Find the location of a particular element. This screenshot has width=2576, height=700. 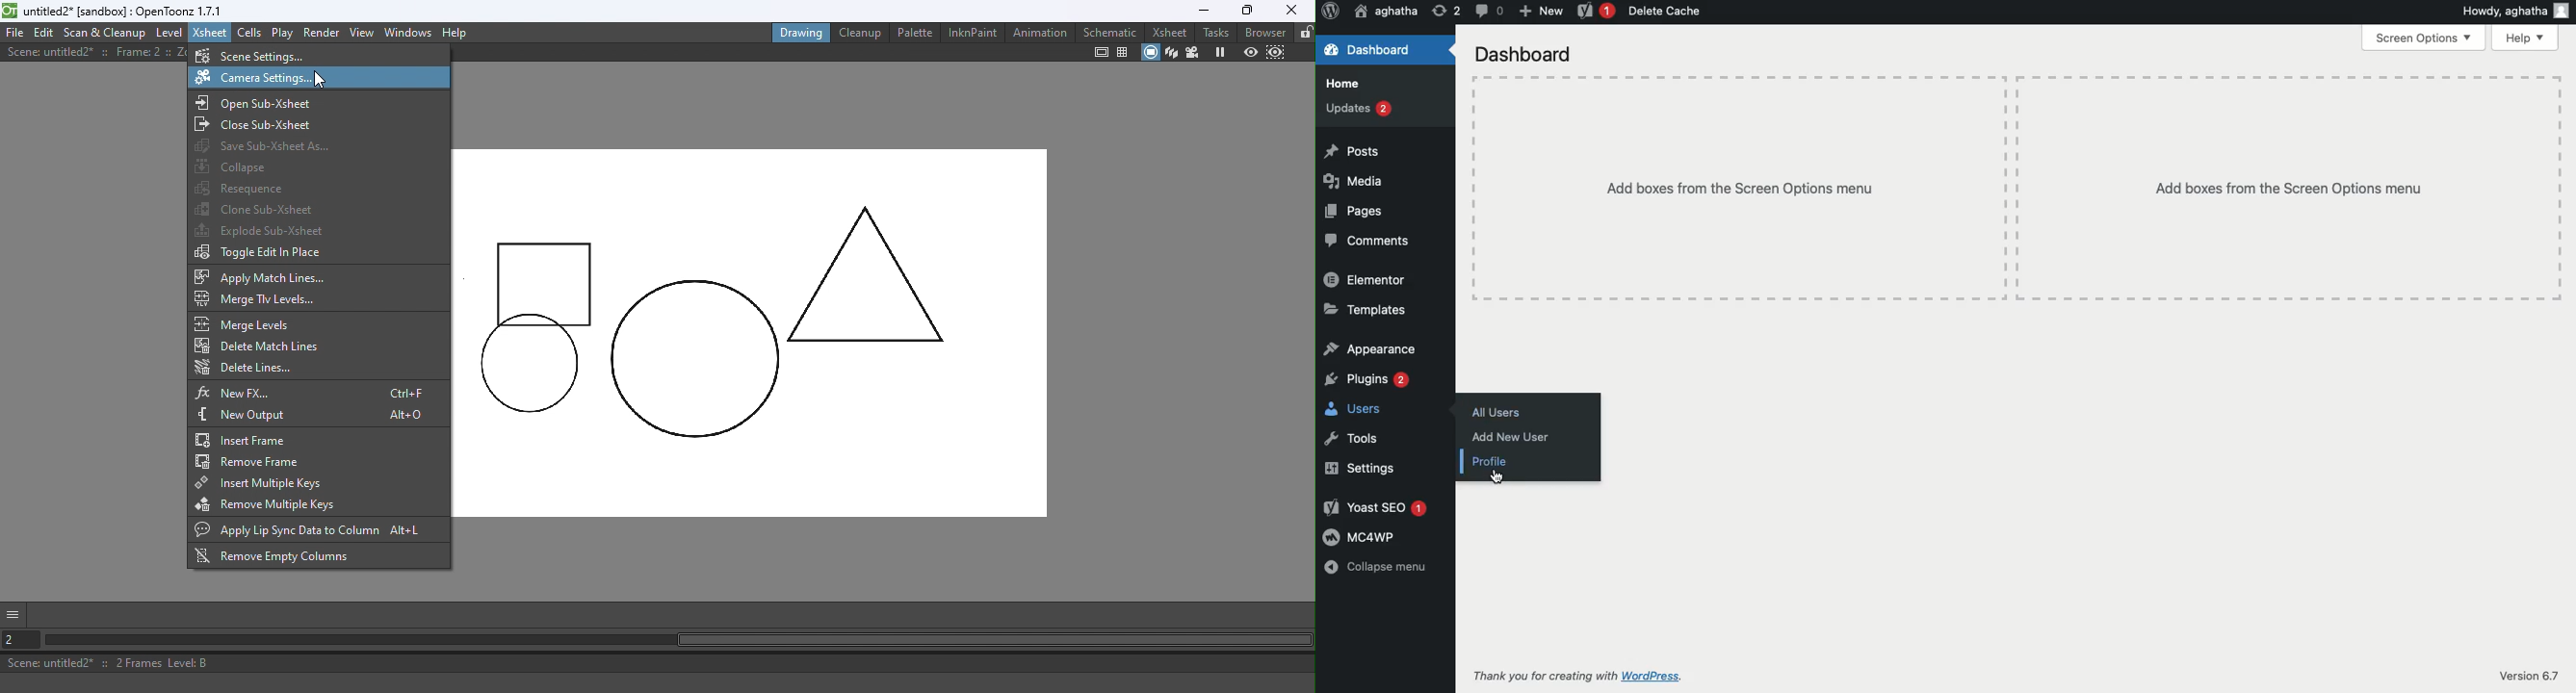

Explode Sub-Xsheet is located at coordinates (262, 232).